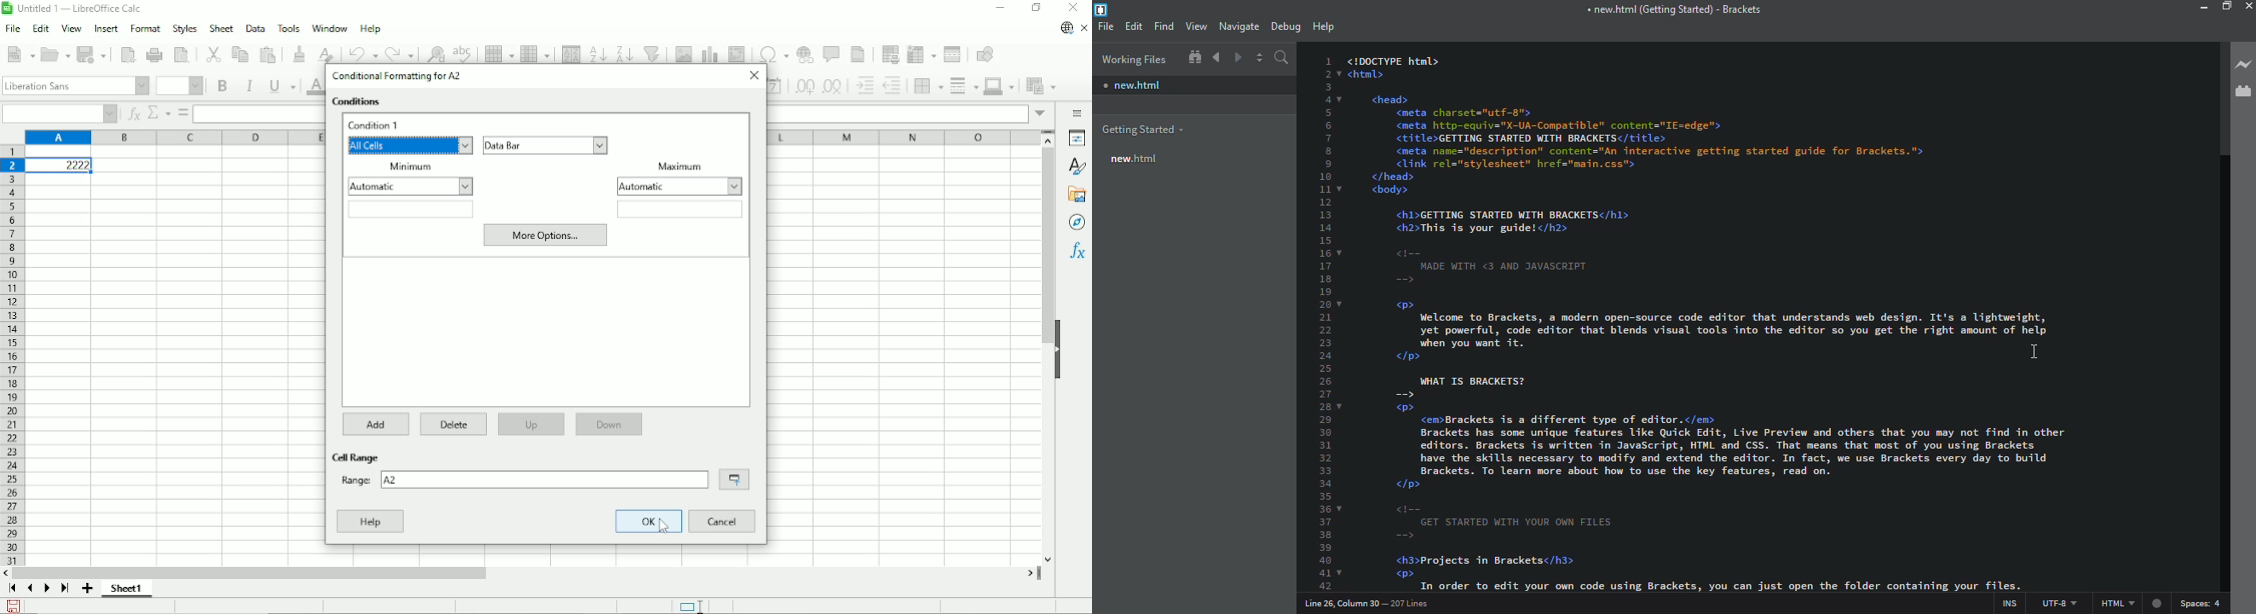 This screenshot has width=2268, height=616. Describe the element at coordinates (664, 525) in the screenshot. I see `cursor` at that location.